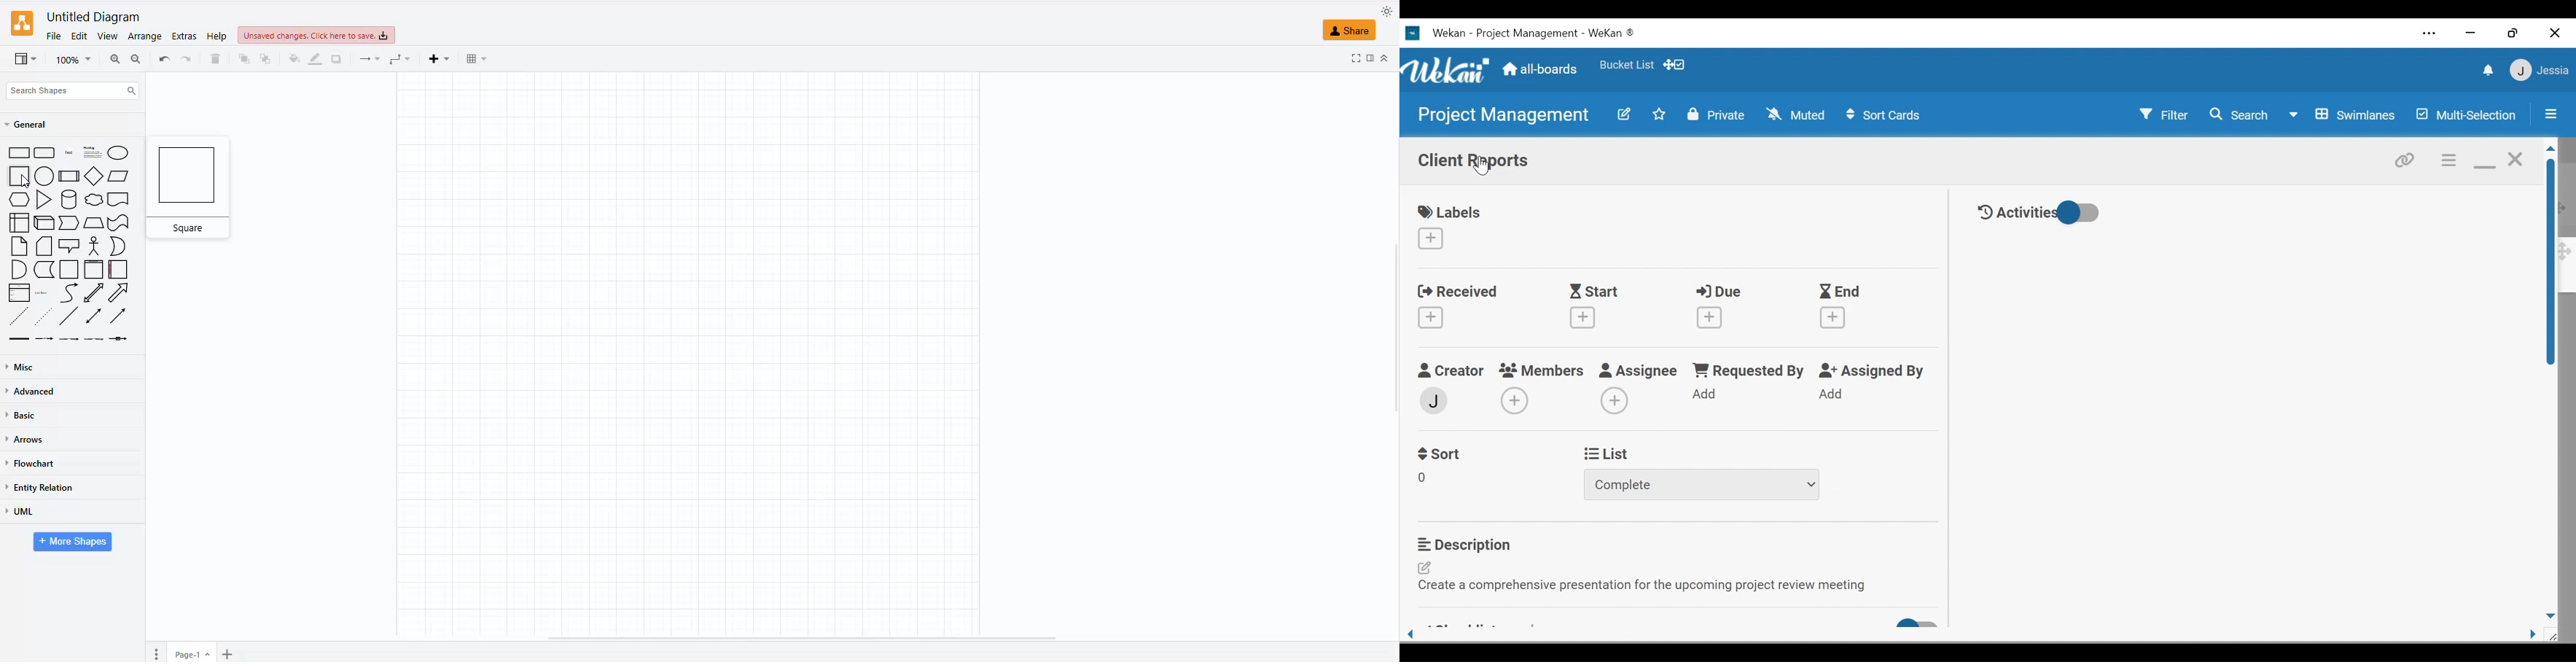  What do you see at coordinates (1721, 292) in the screenshot?
I see `Due Date` at bounding box center [1721, 292].